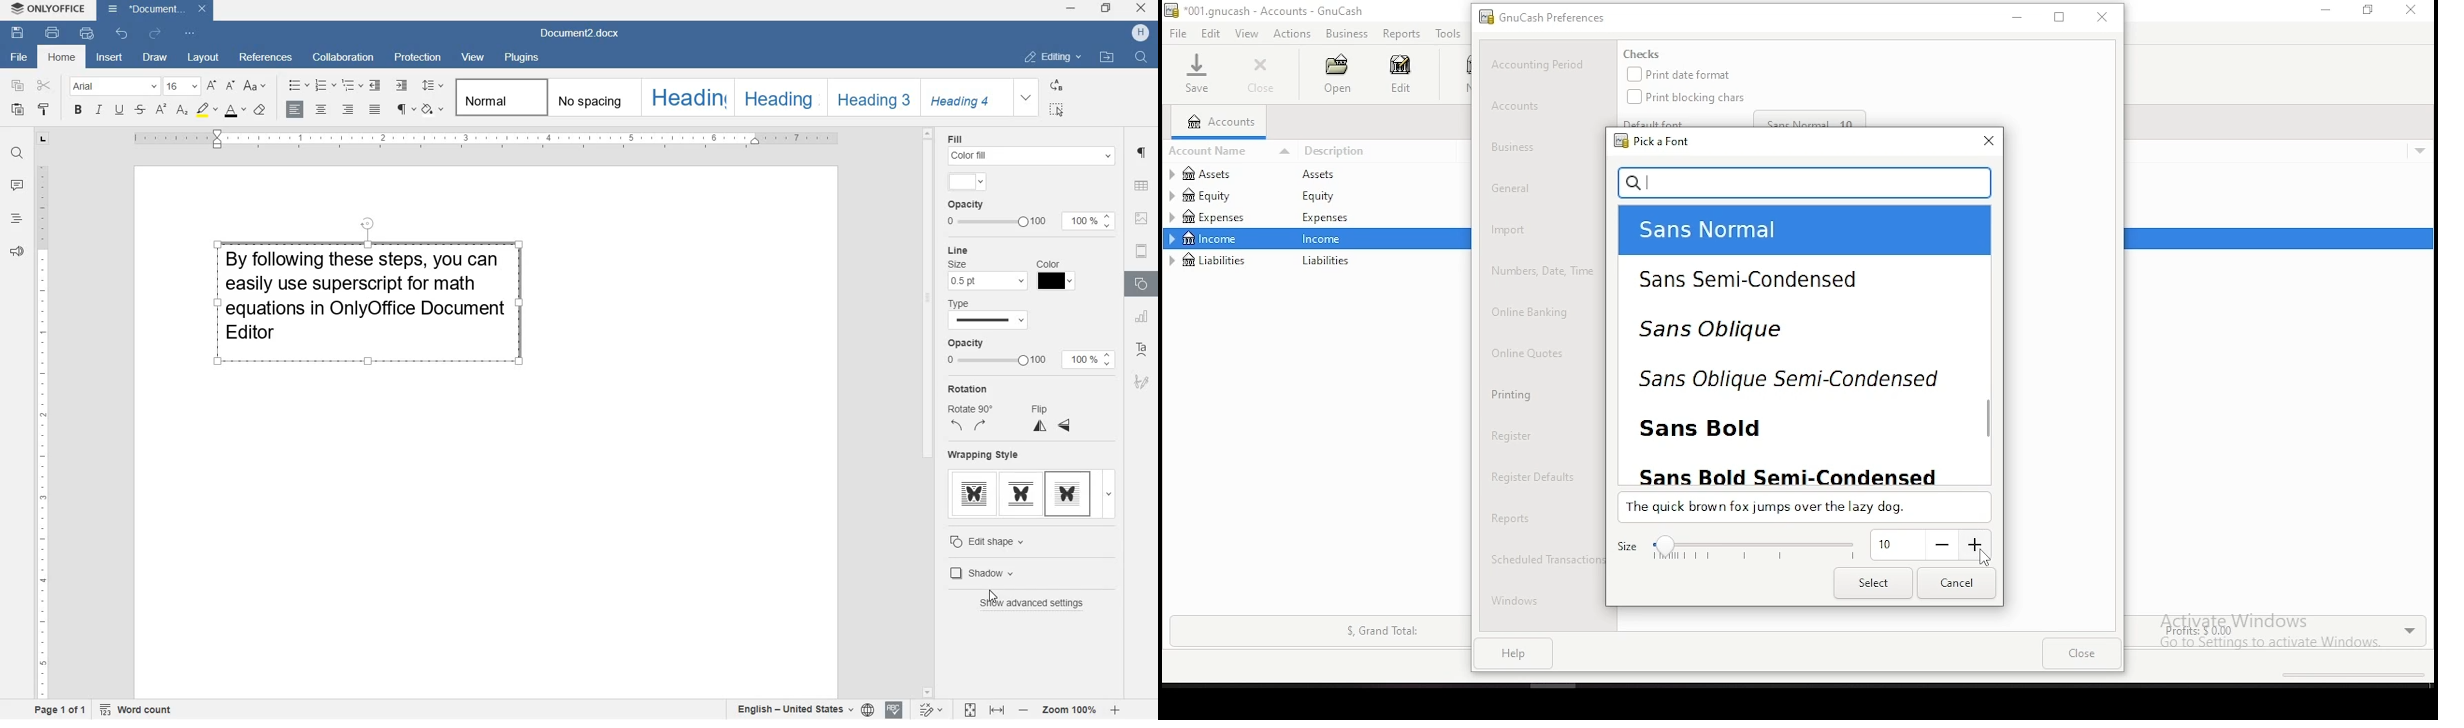 The width and height of the screenshot is (2464, 728). What do you see at coordinates (155, 35) in the screenshot?
I see `redo` at bounding box center [155, 35].